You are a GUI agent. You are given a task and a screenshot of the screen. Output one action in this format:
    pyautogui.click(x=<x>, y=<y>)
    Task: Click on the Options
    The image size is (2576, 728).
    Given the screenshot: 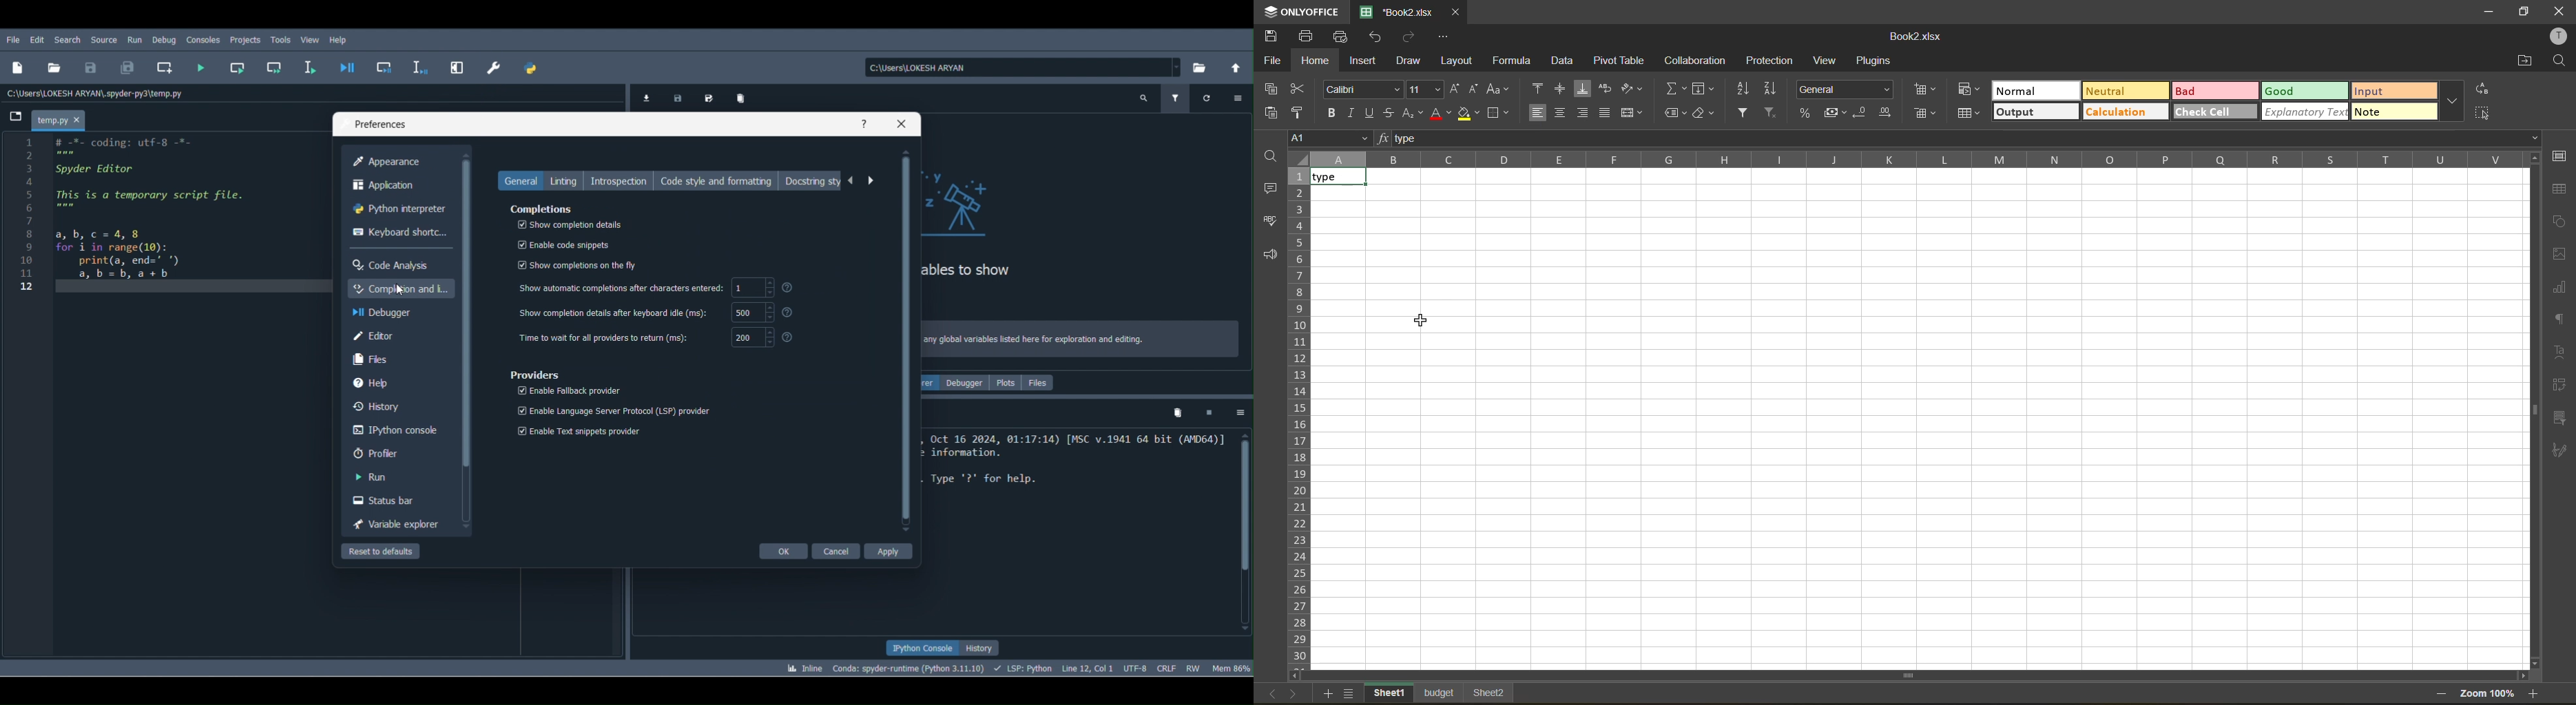 What is the action you would take?
    pyautogui.click(x=1238, y=96)
    